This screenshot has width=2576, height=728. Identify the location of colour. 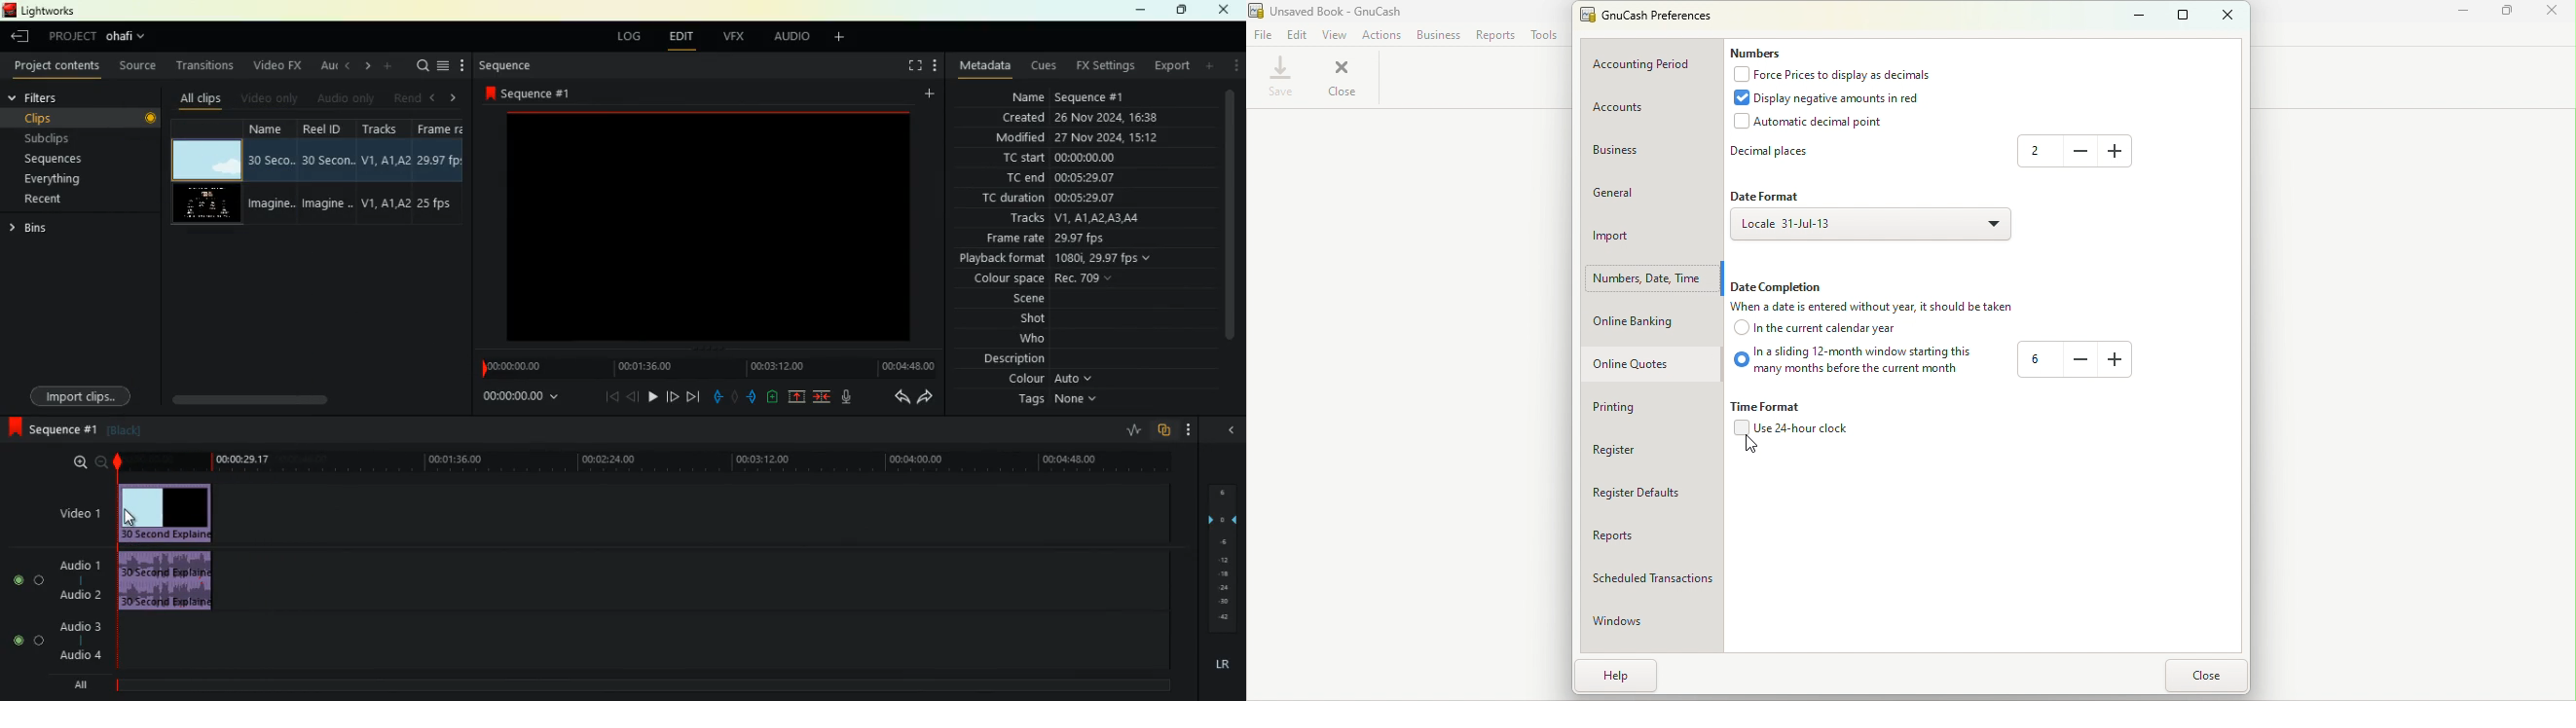
(1047, 379).